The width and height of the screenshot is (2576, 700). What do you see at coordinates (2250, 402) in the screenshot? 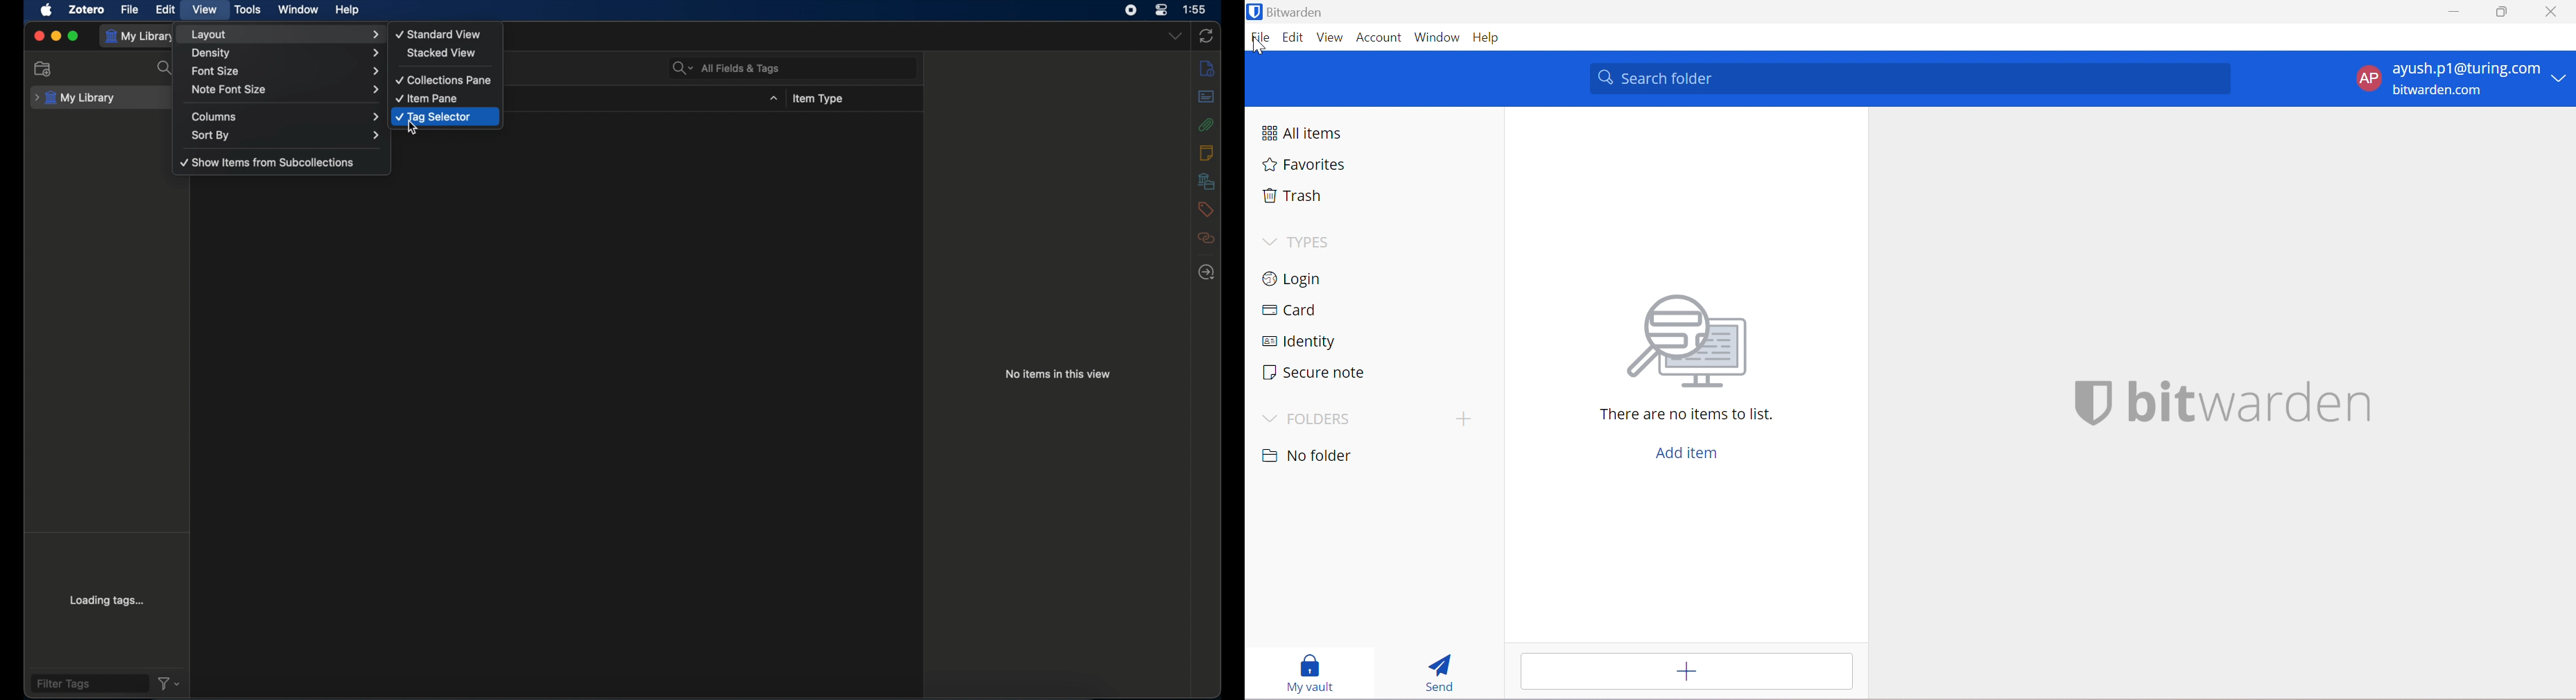
I see `bitwarden` at bounding box center [2250, 402].